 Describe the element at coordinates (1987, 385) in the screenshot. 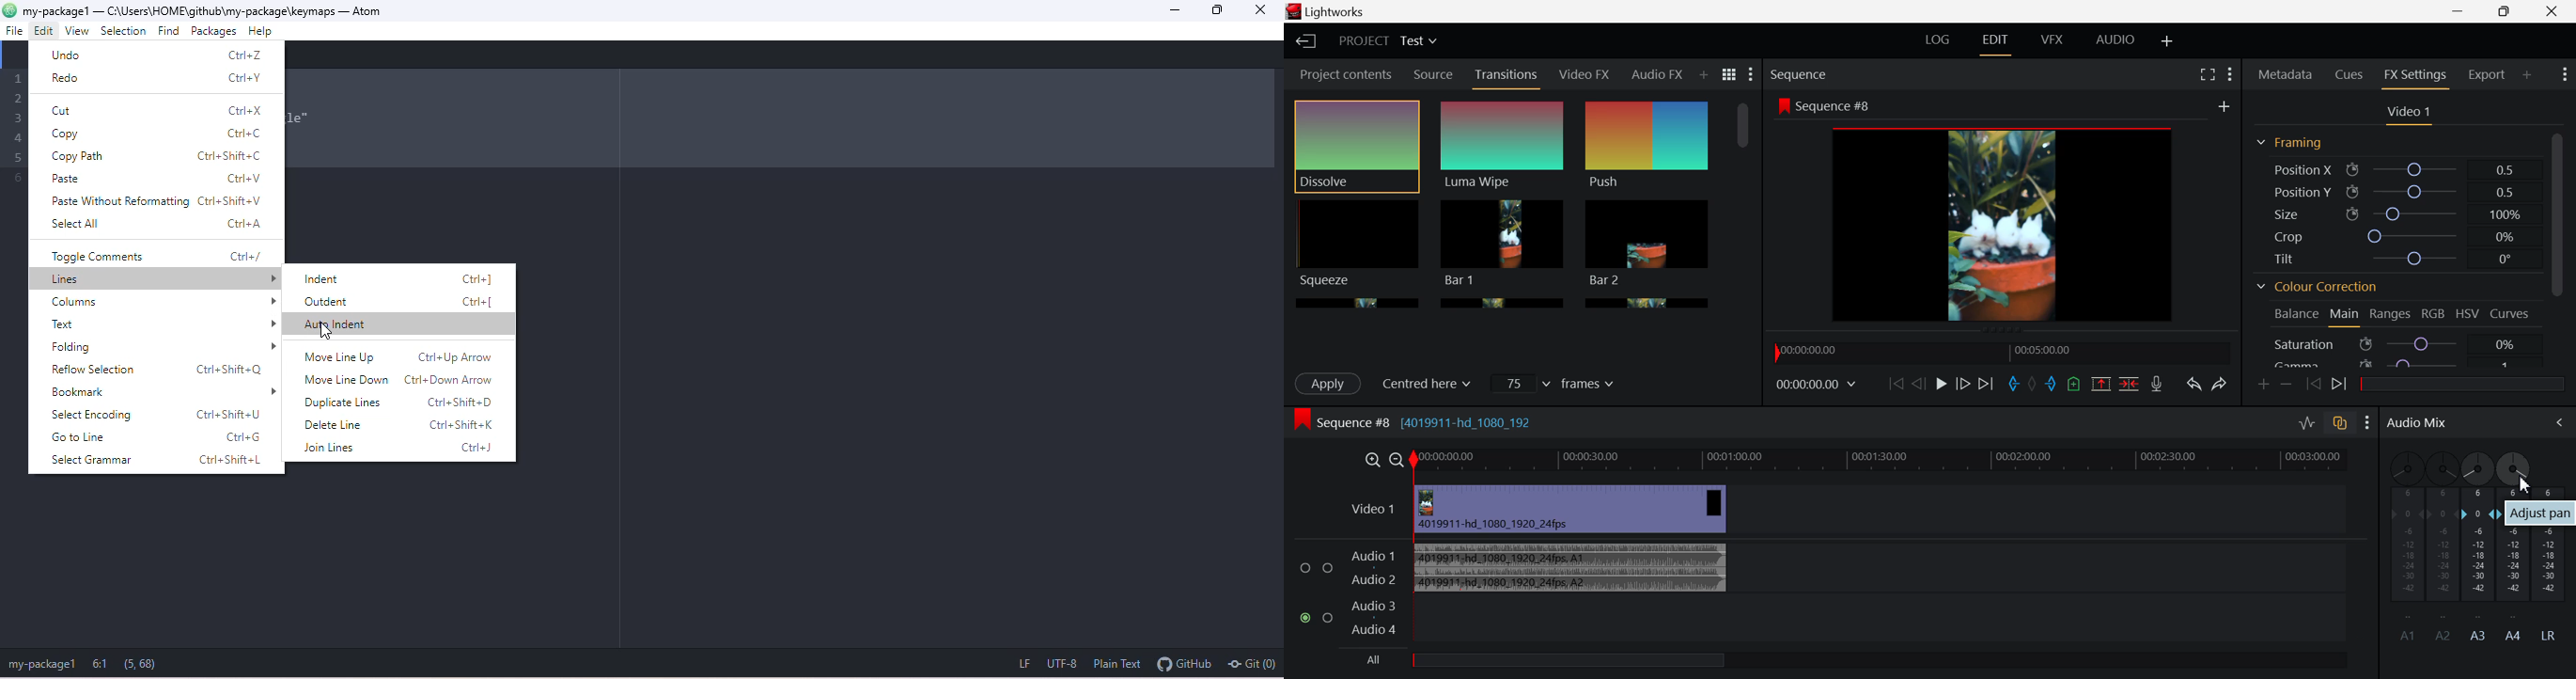

I see `To End` at that location.